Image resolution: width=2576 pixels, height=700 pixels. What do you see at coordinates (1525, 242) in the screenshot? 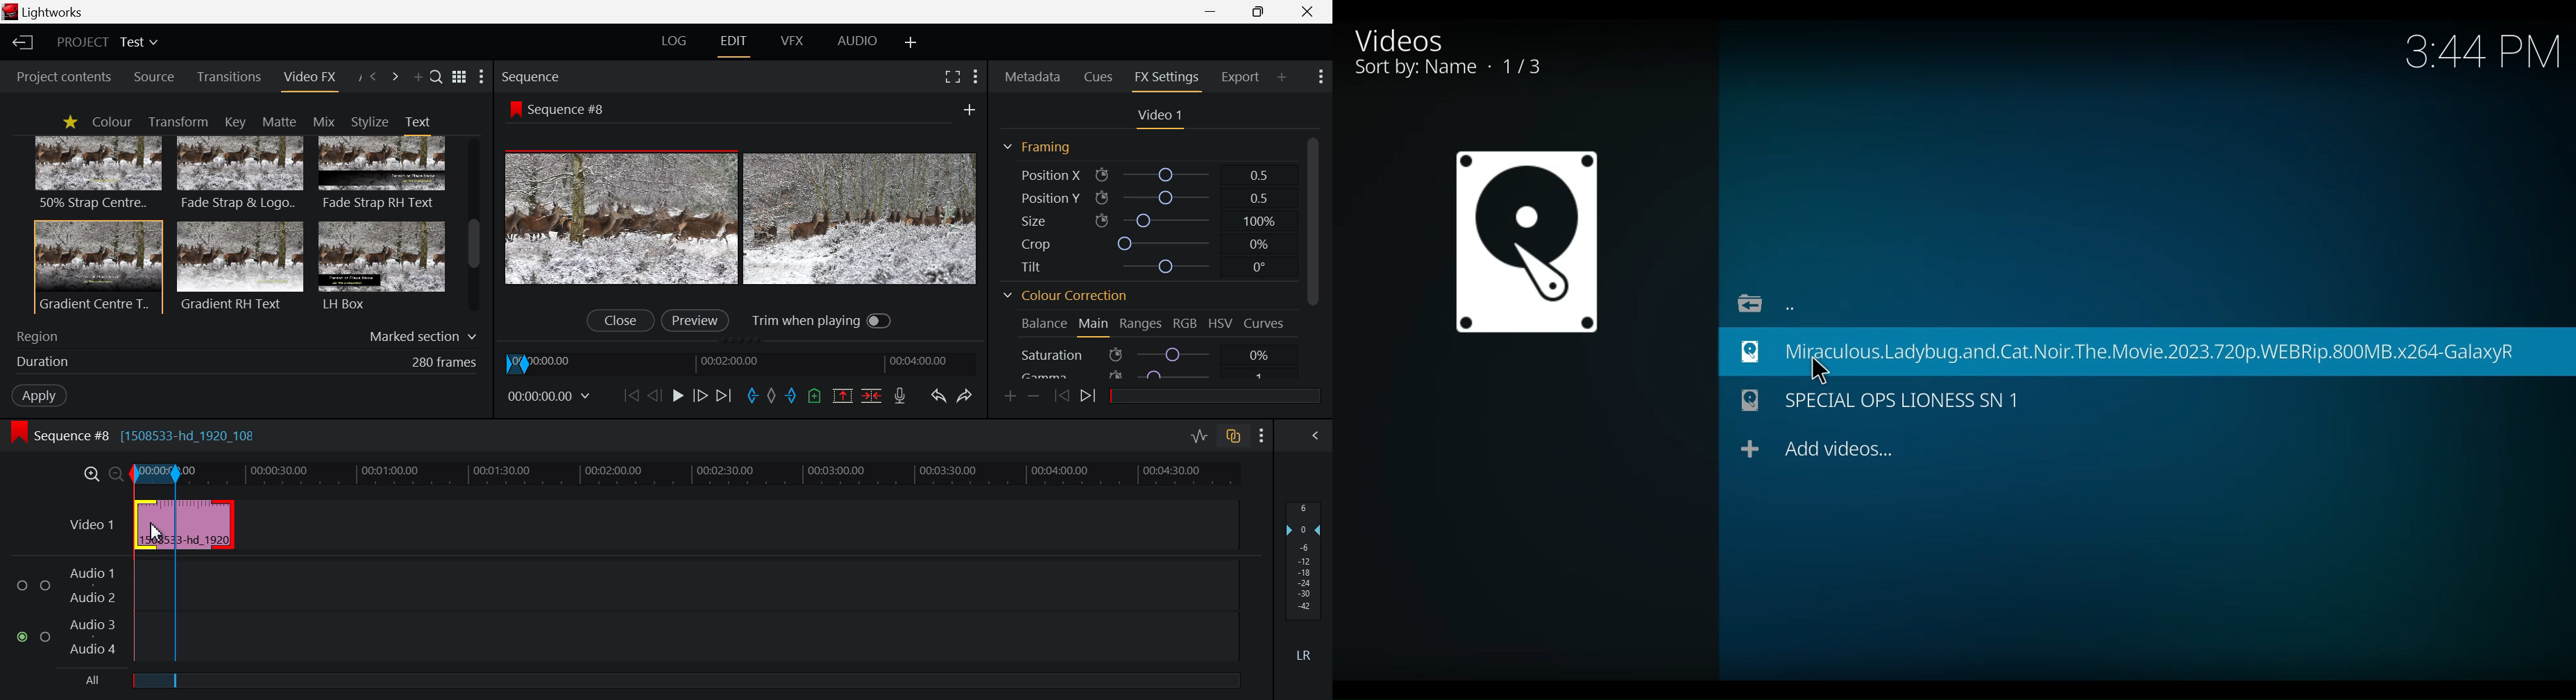
I see `Movie File` at bounding box center [1525, 242].